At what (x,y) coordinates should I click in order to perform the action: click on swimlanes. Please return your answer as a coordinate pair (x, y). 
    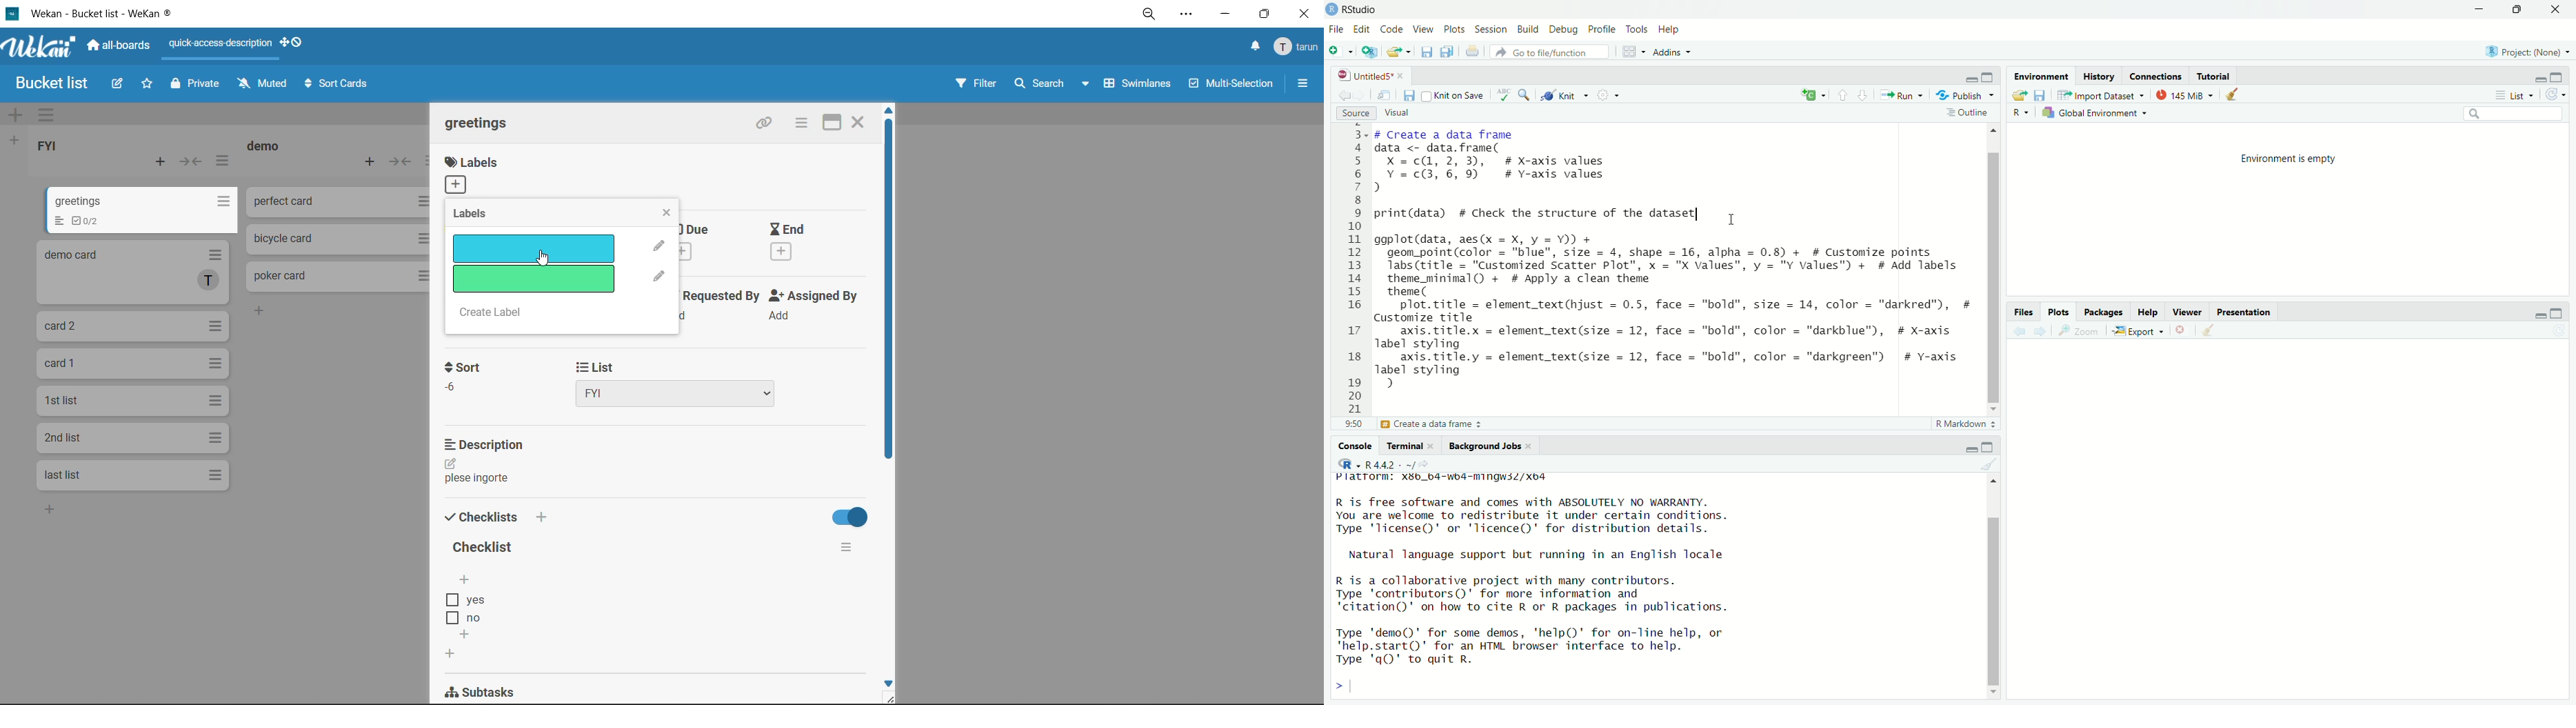
    Looking at the image, I should click on (1136, 86).